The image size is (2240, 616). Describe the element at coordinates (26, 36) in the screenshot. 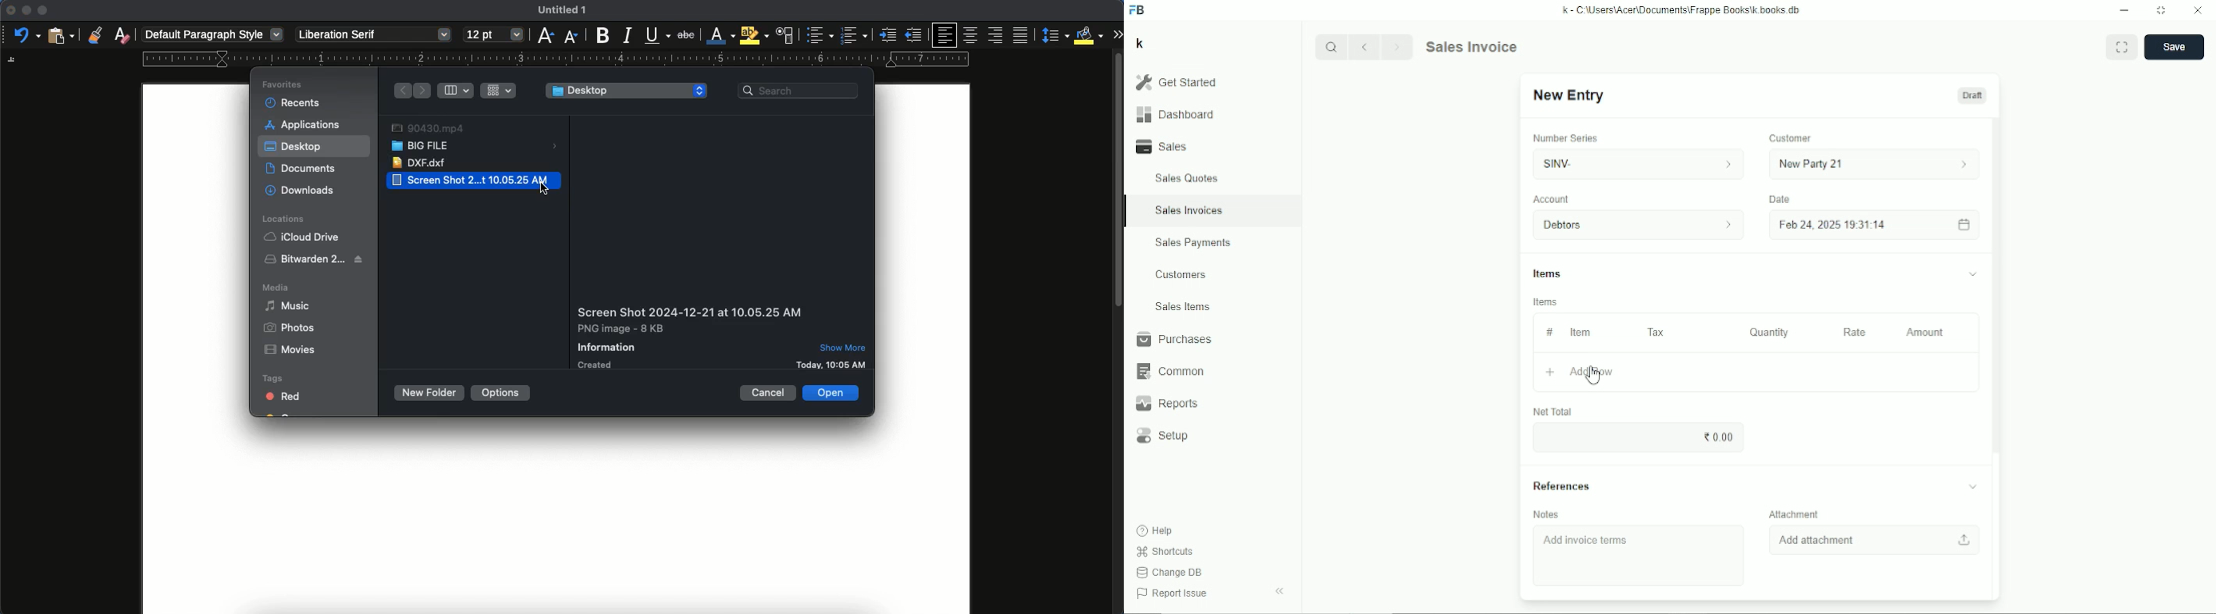

I see `undo` at that location.